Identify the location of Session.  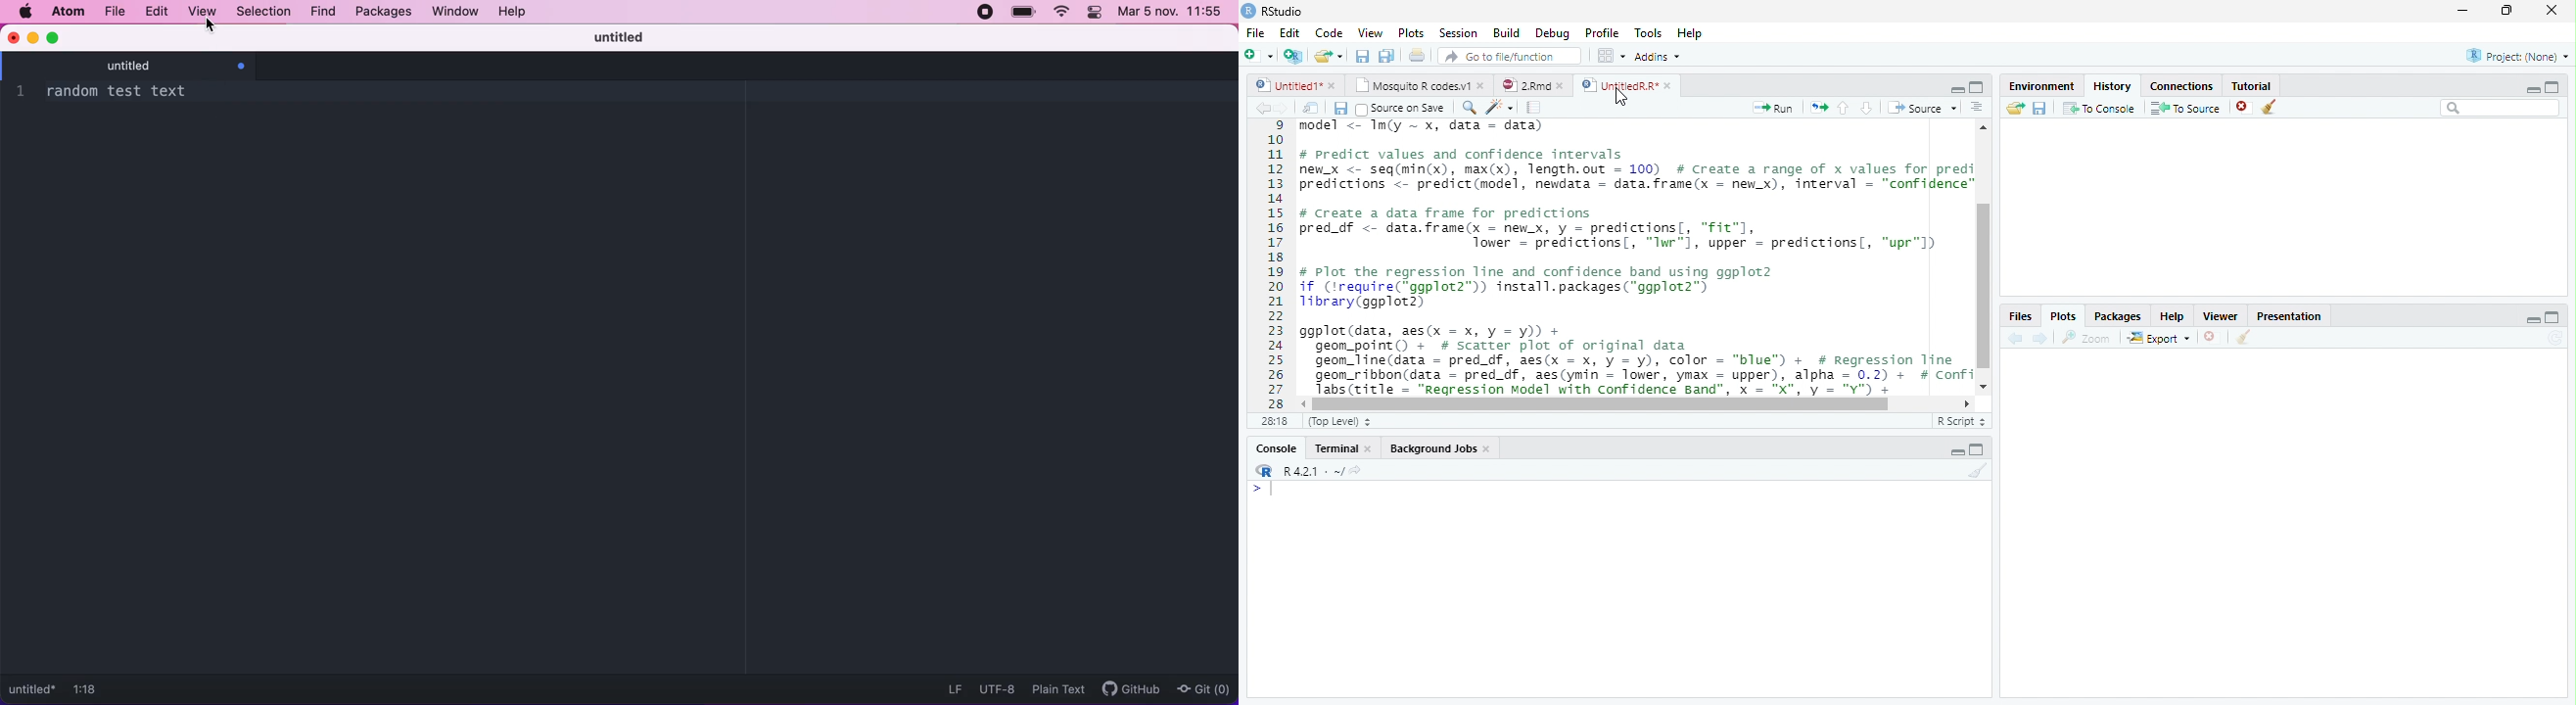
(1460, 32).